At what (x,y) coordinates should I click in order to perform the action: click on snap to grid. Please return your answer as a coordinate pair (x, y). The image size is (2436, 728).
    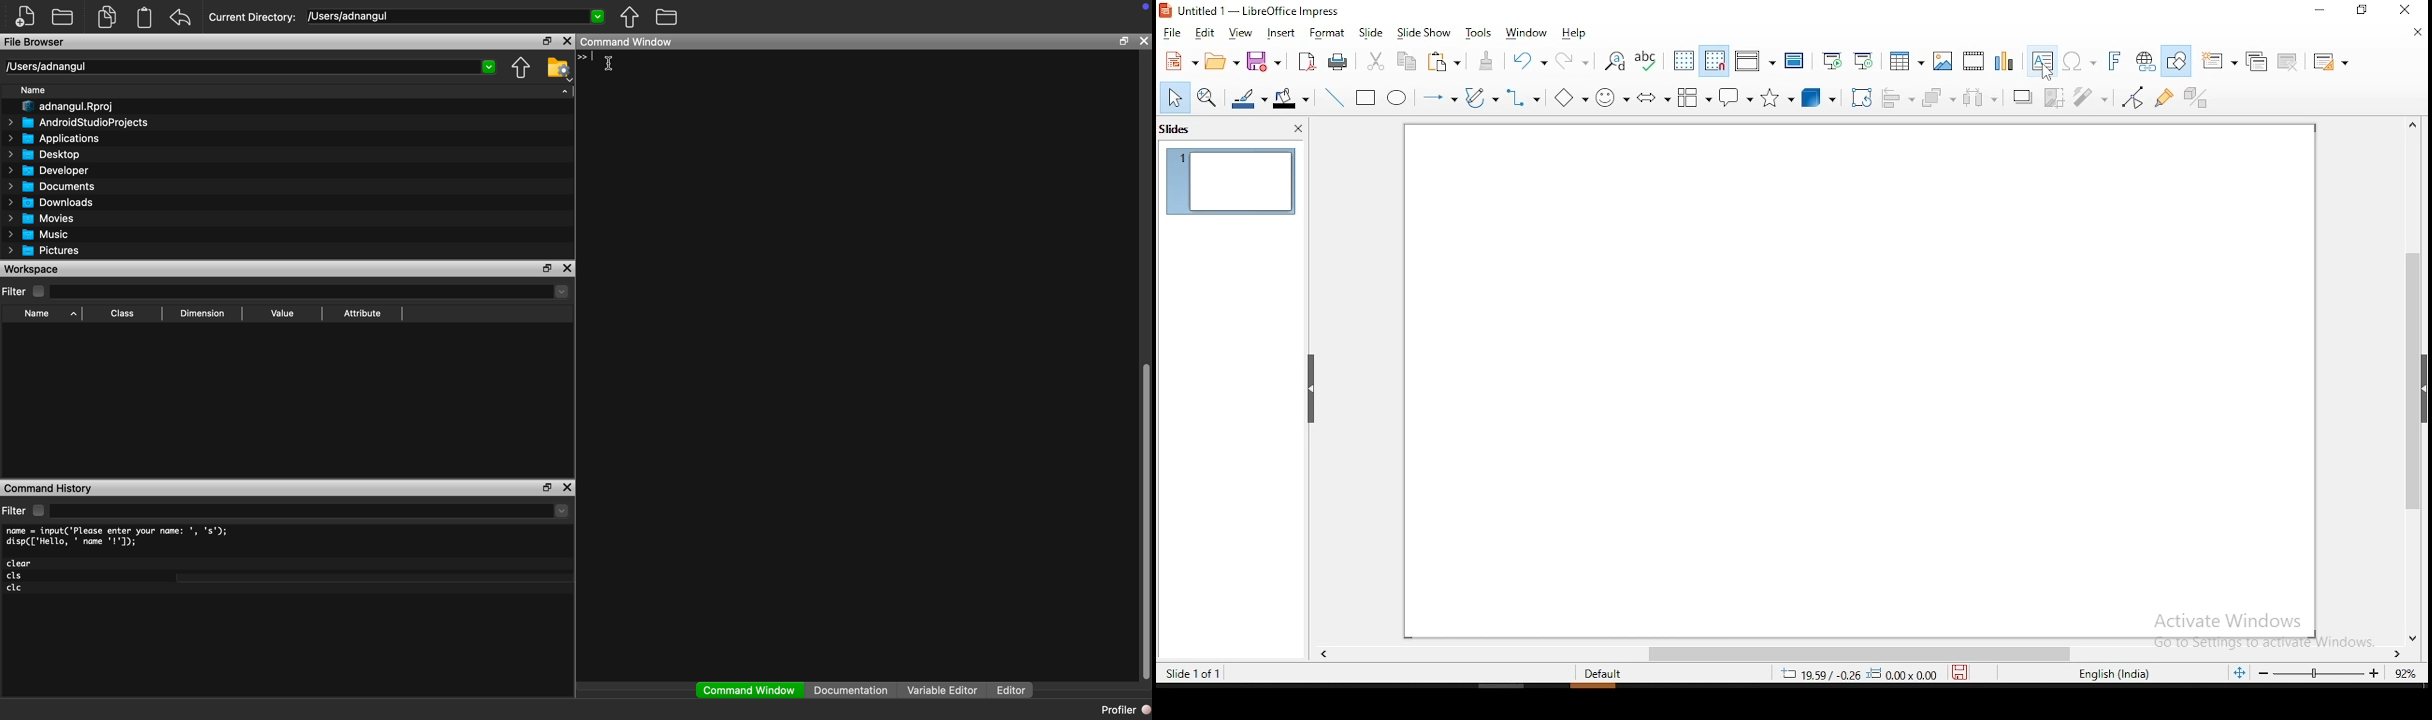
    Looking at the image, I should click on (1715, 60).